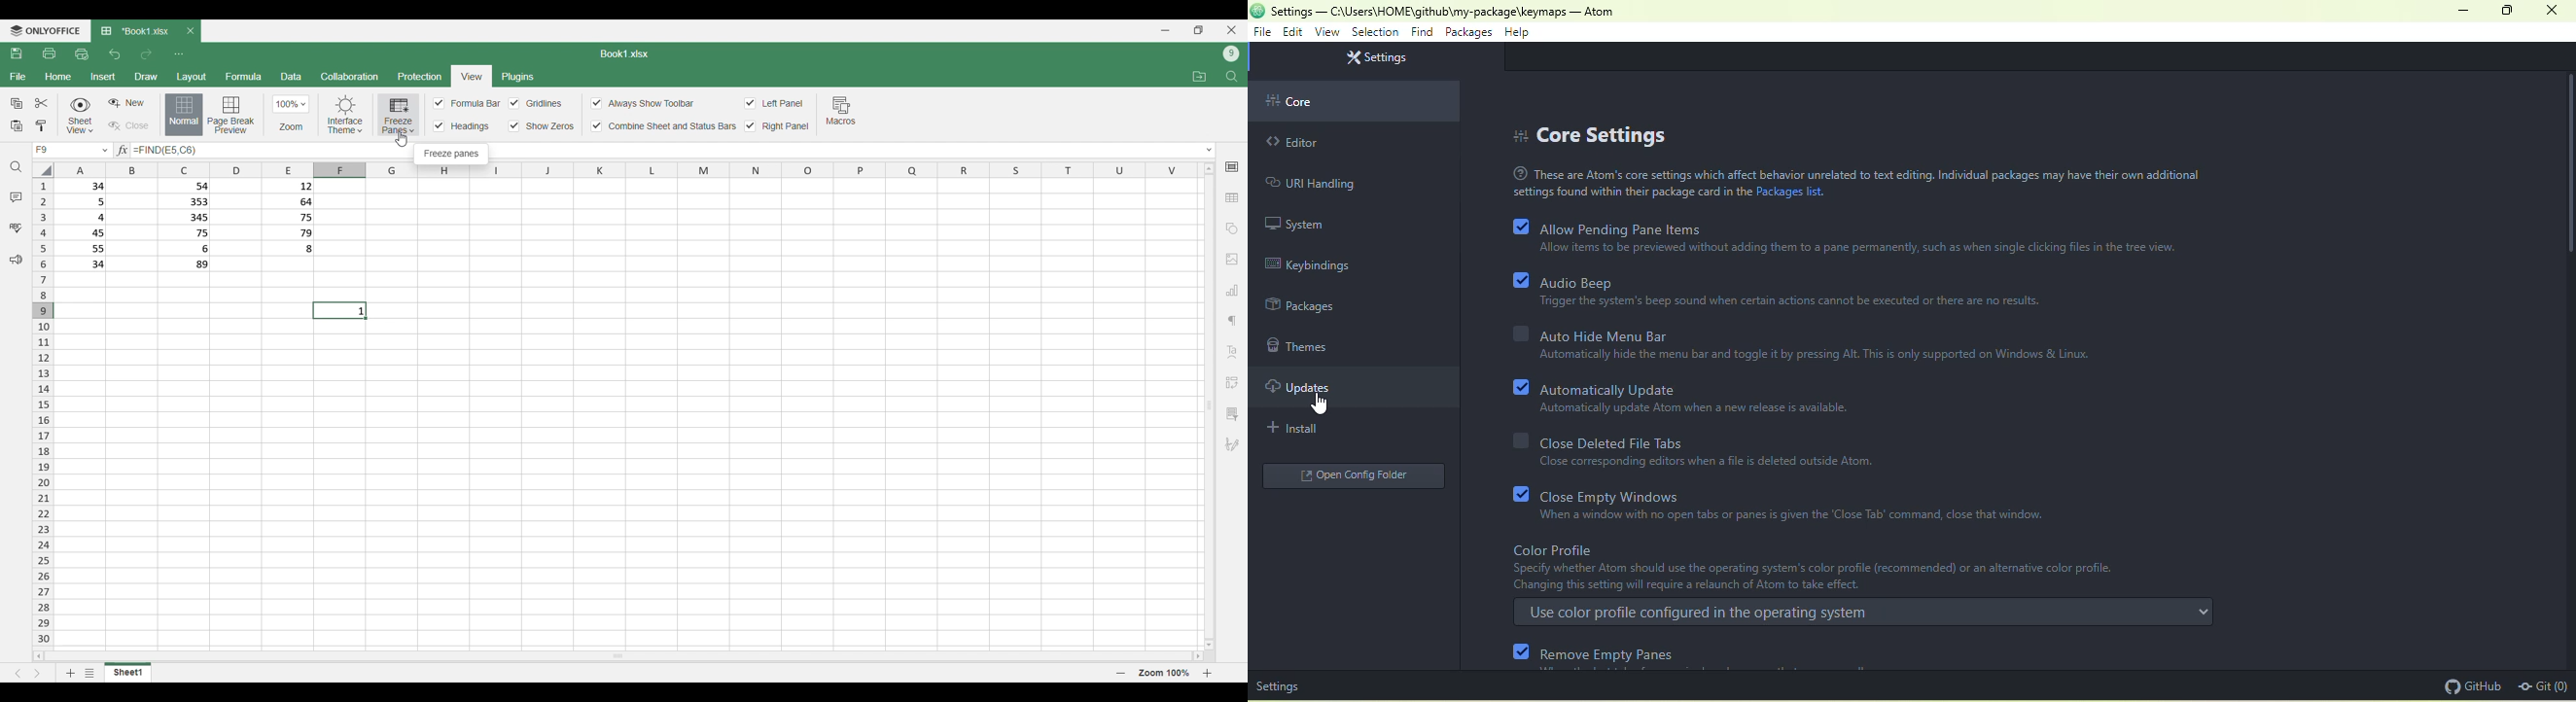  I want to click on Find, so click(15, 166).